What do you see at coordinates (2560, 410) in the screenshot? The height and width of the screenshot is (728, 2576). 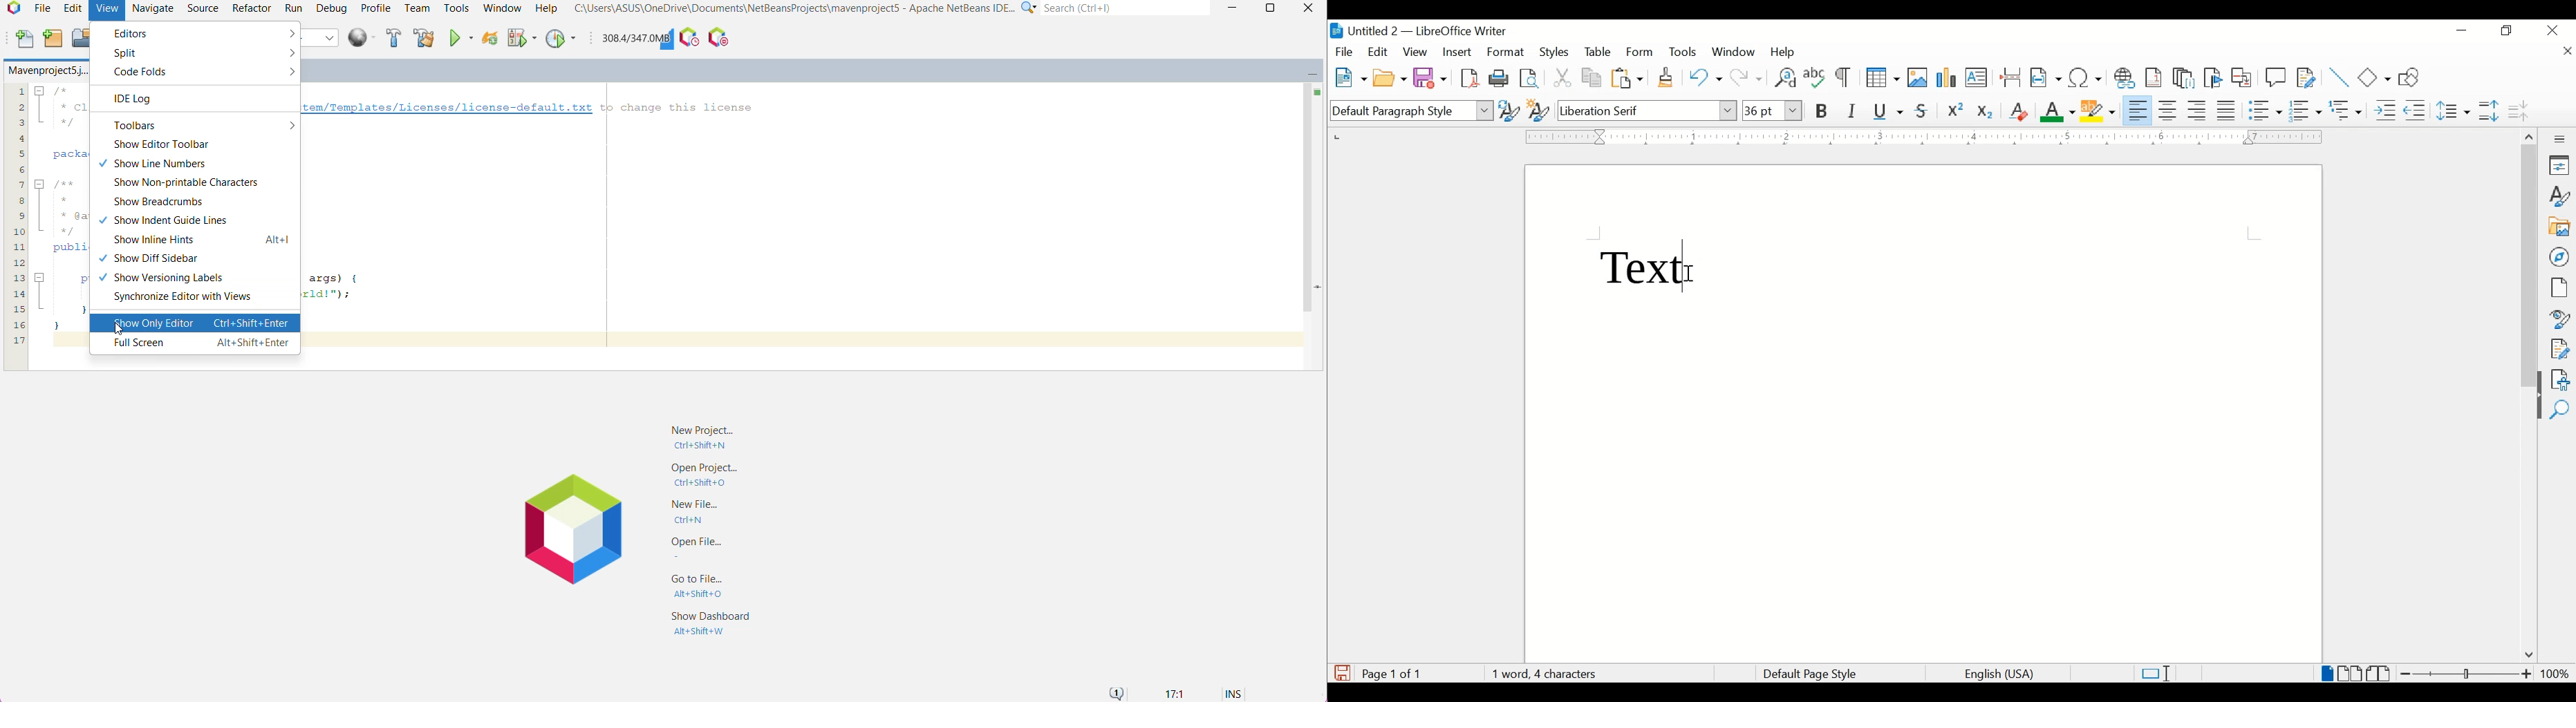 I see `find` at bounding box center [2560, 410].